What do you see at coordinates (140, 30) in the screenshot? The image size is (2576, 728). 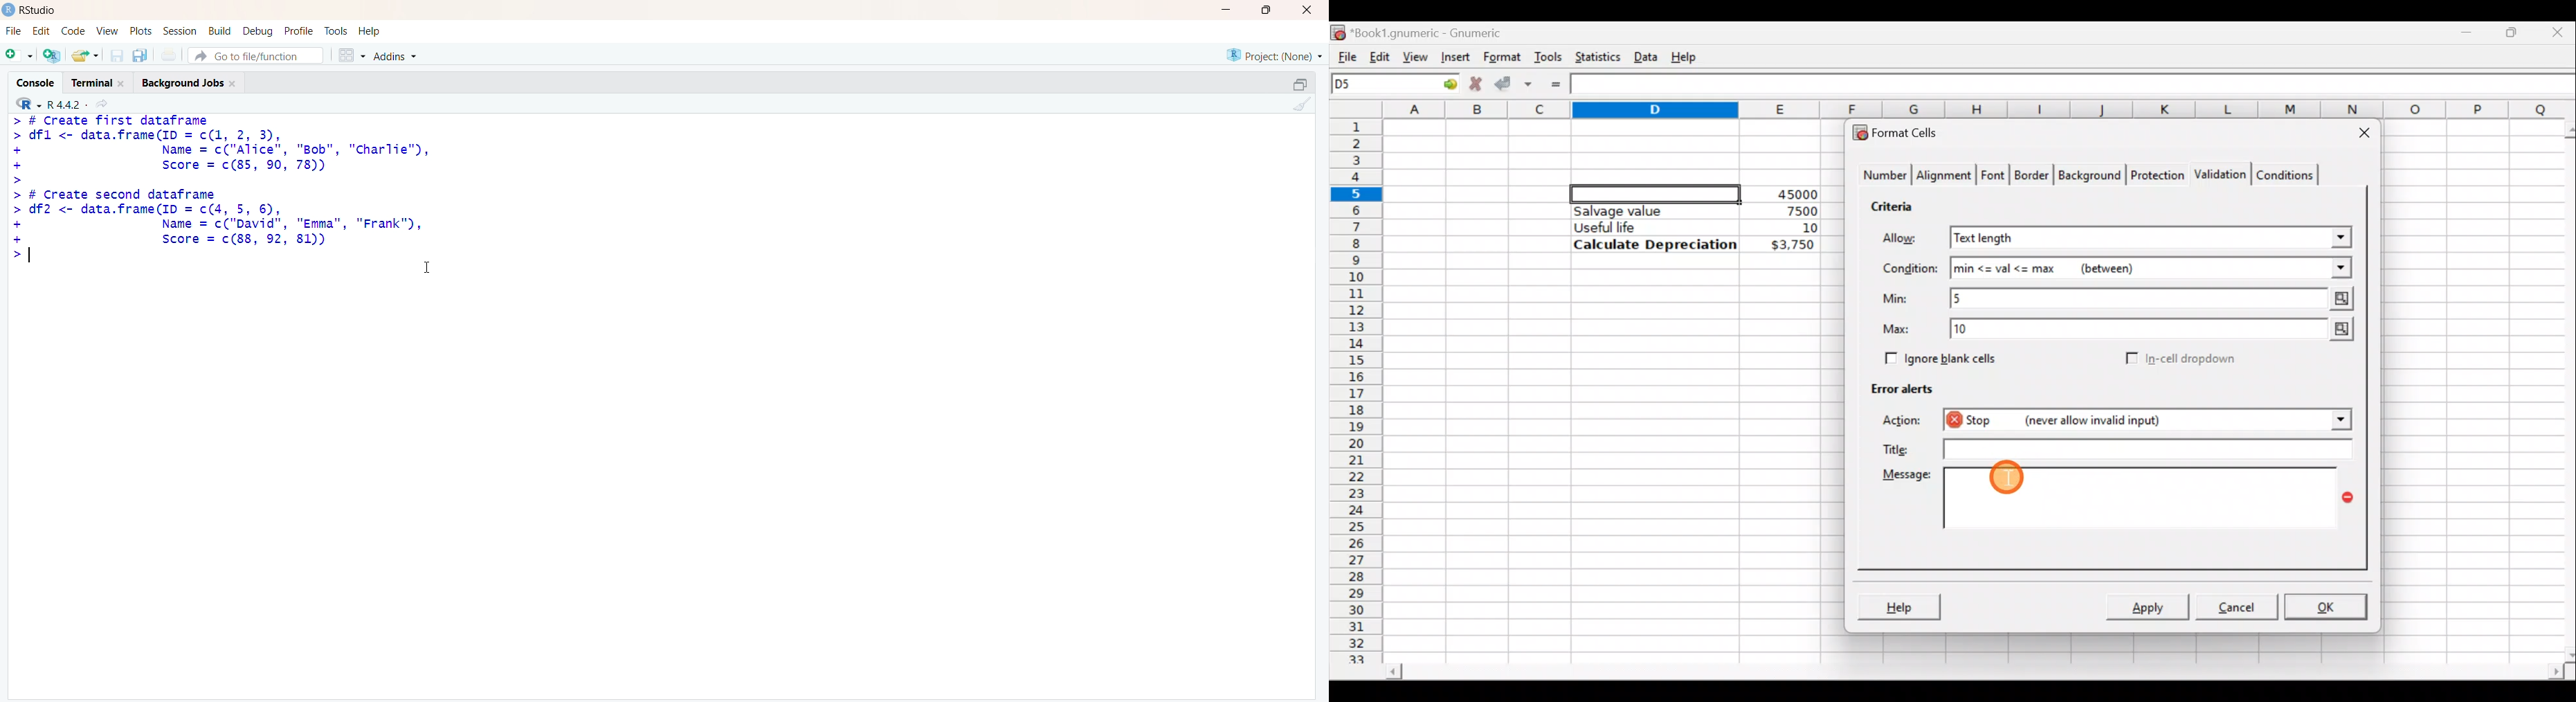 I see `Plots` at bounding box center [140, 30].